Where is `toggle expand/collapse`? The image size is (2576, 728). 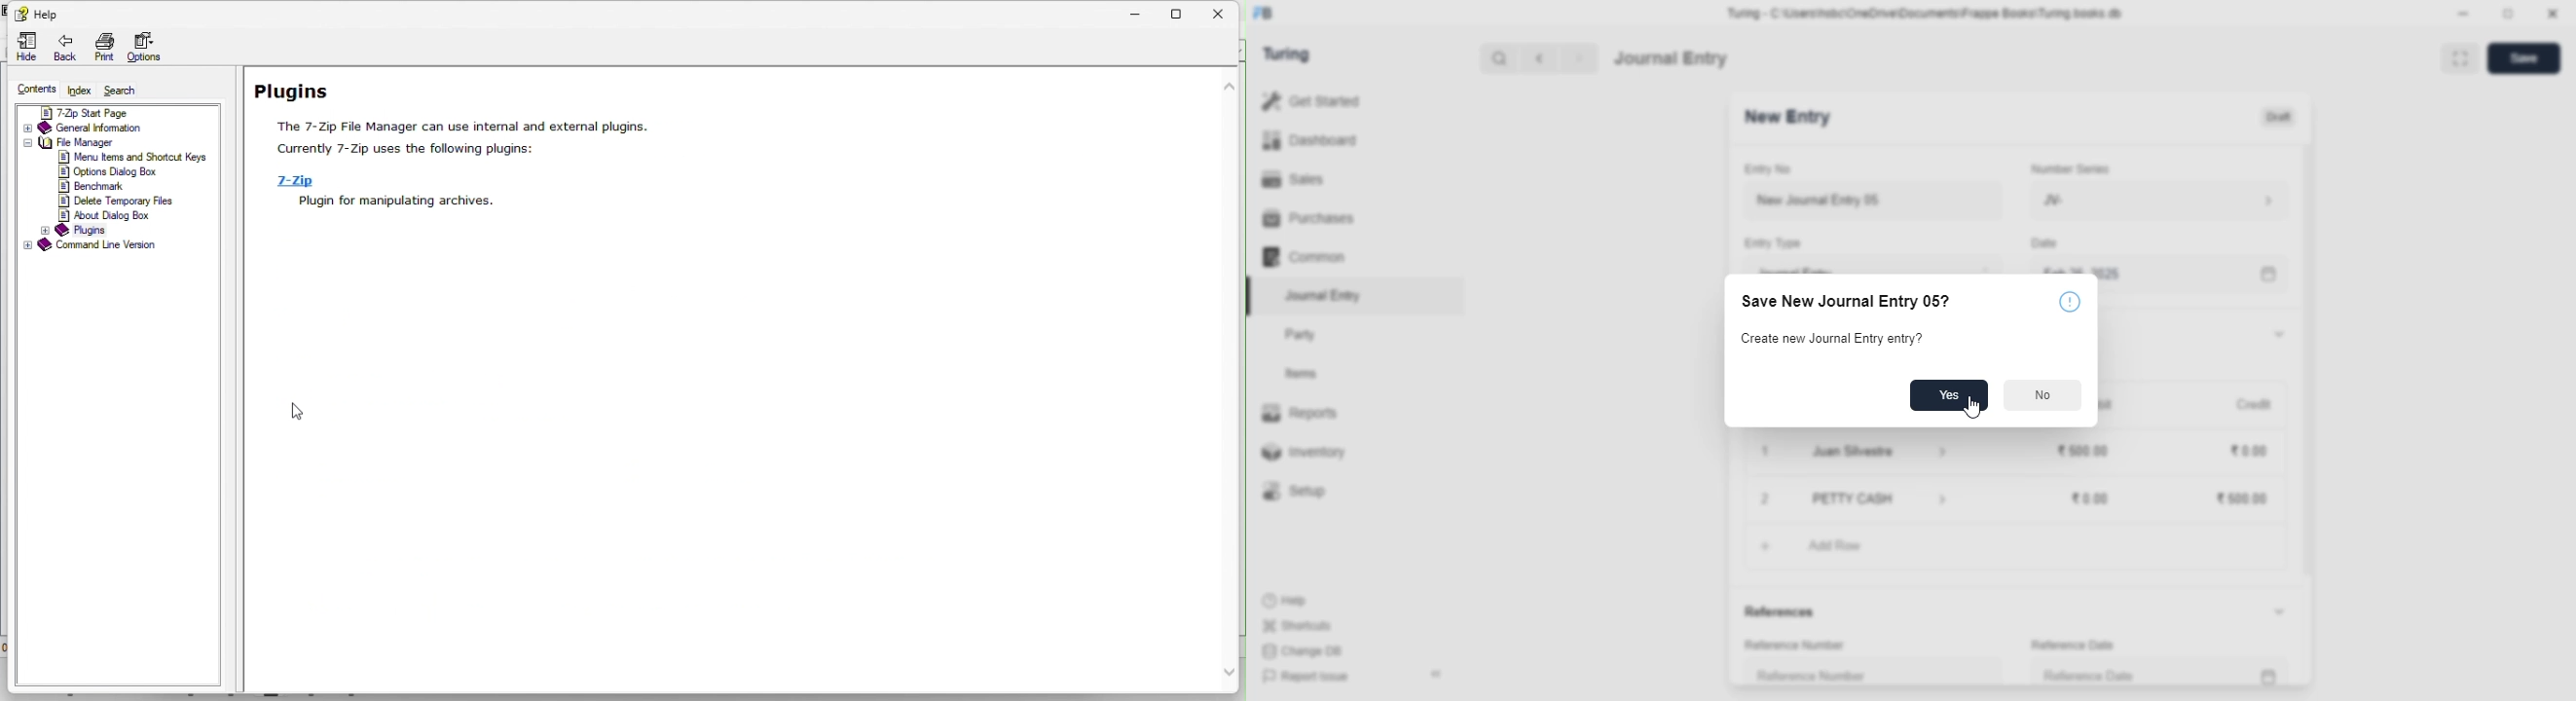
toggle expand/collapse is located at coordinates (2280, 610).